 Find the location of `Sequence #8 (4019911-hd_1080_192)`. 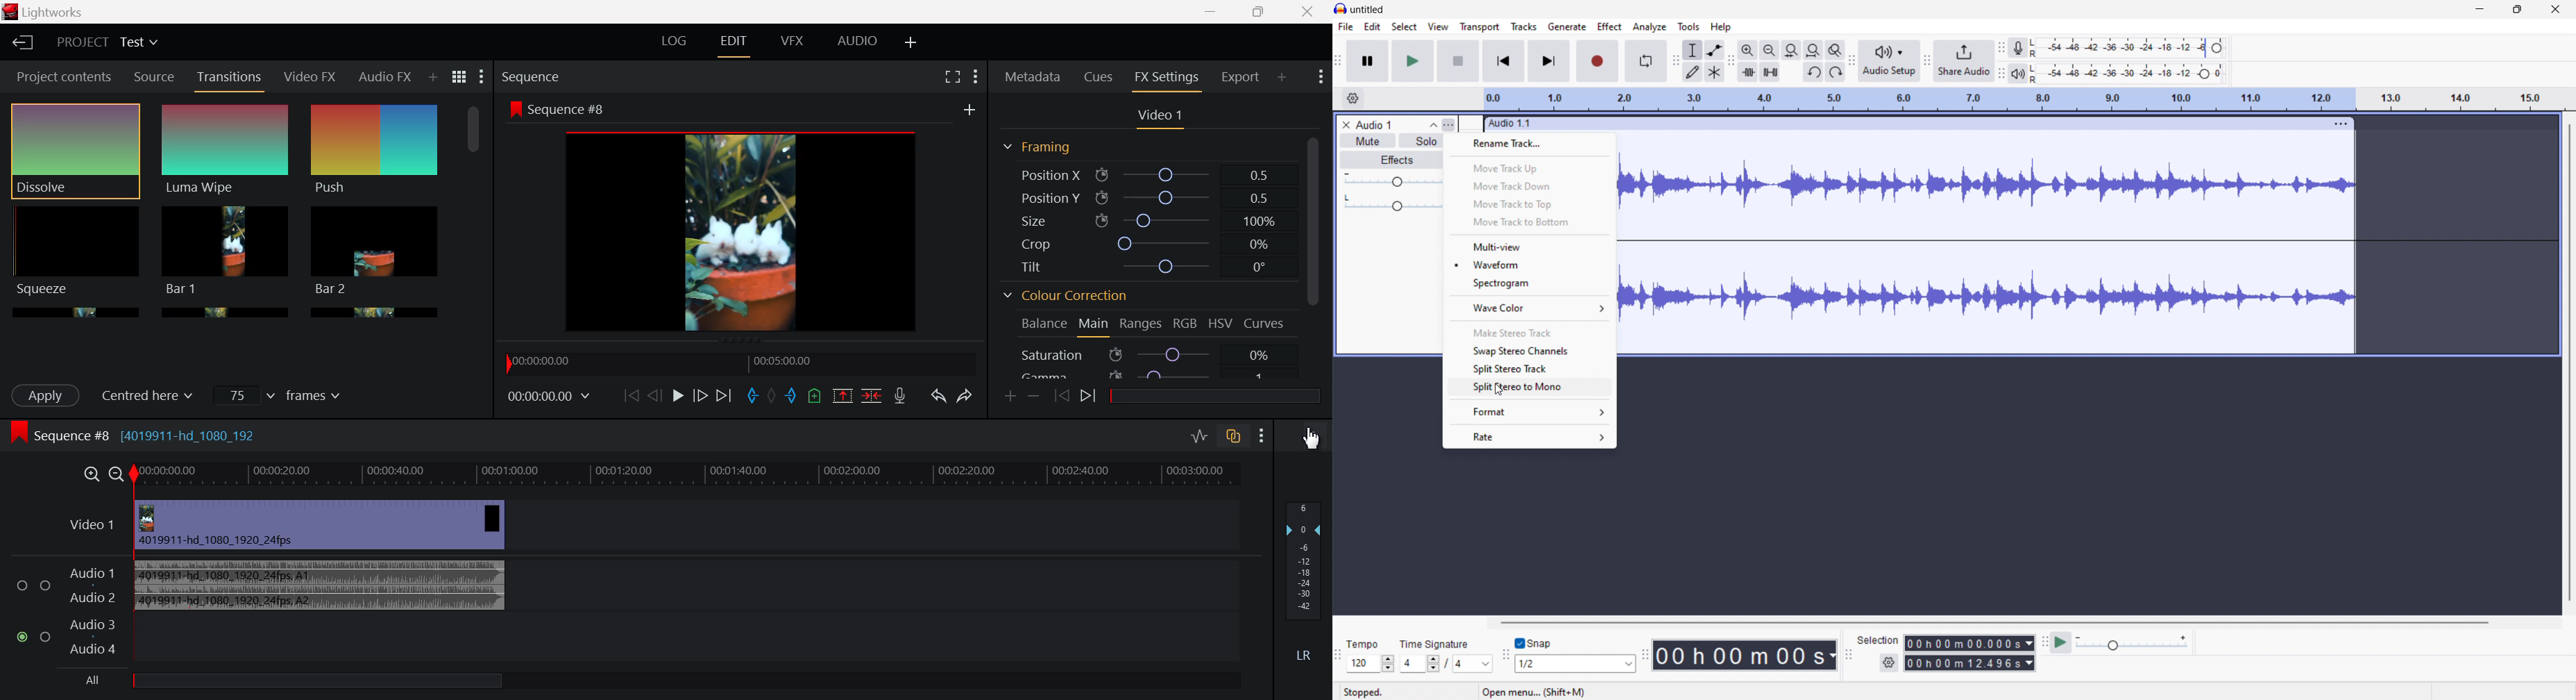

Sequence #8 (4019911-hd_1080_192) is located at coordinates (137, 435).